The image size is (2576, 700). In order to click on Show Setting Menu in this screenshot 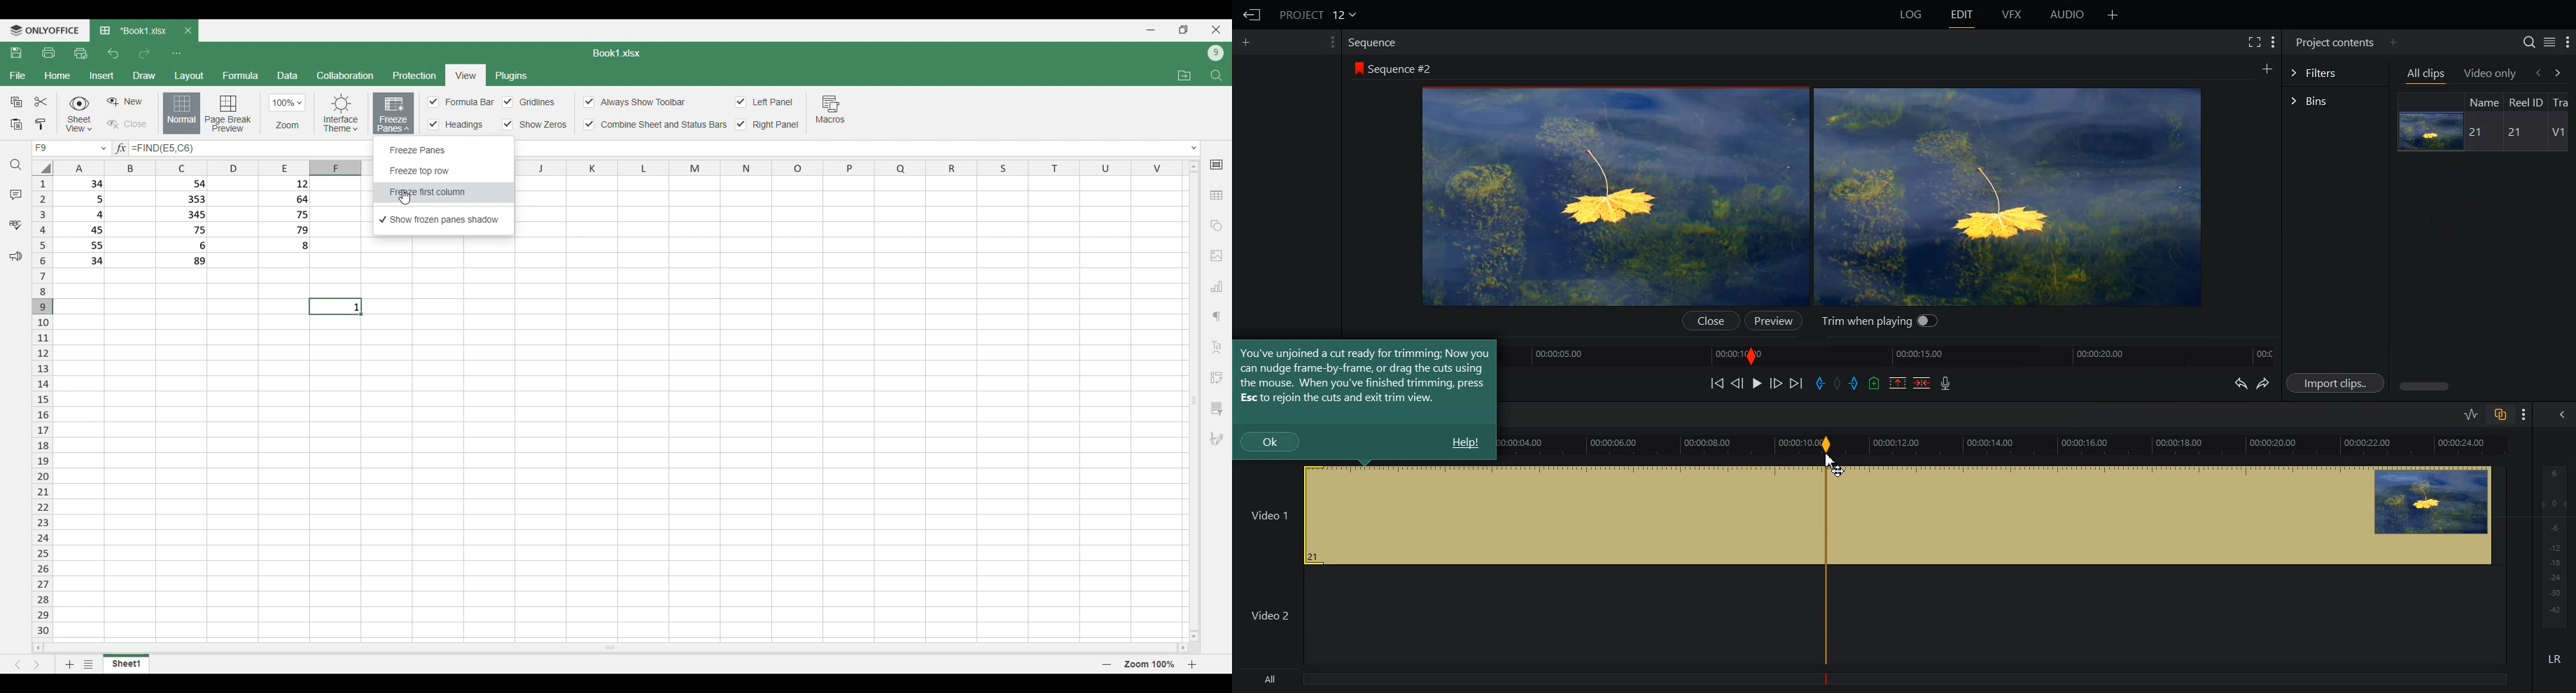, I will do `click(2567, 43)`.